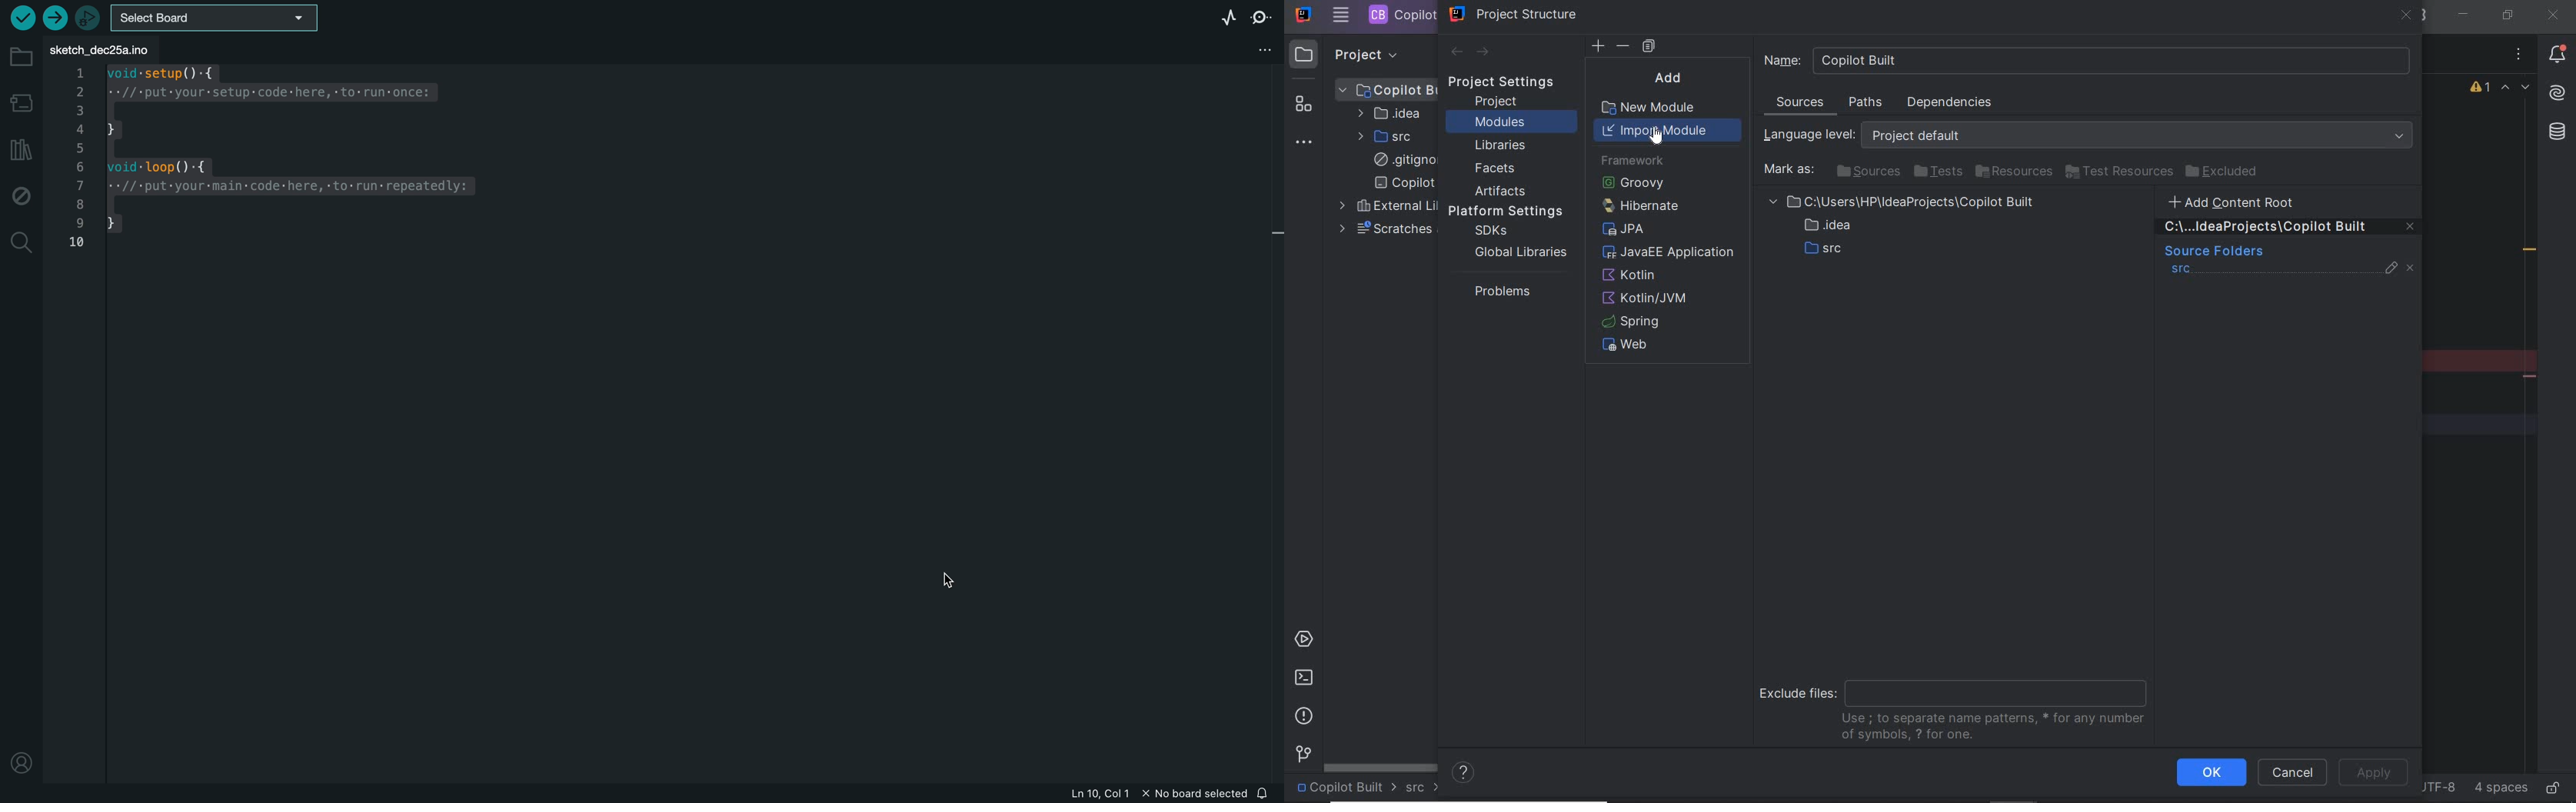 The height and width of the screenshot is (812, 2576). What do you see at coordinates (1388, 89) in the screenshot?
I see `PROJECT FILE ANME` at bounding box center [1388, 89].